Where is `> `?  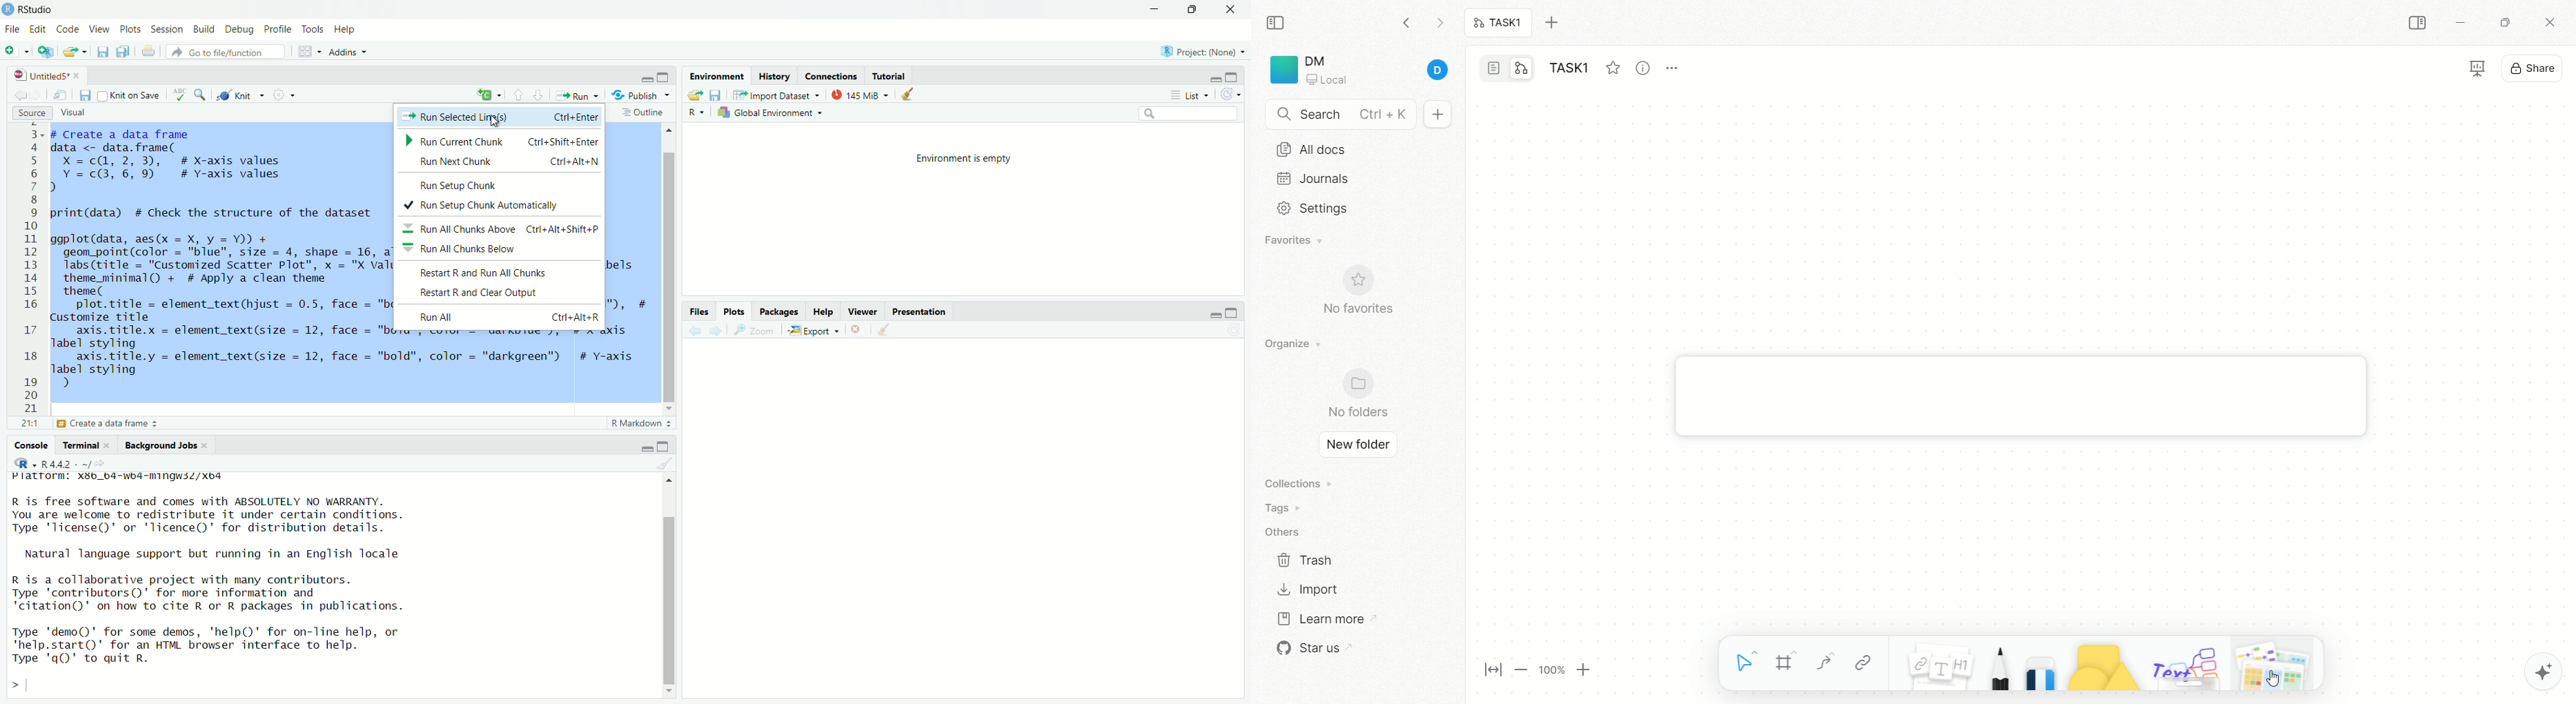 >  is located at coordinates (14, 685).